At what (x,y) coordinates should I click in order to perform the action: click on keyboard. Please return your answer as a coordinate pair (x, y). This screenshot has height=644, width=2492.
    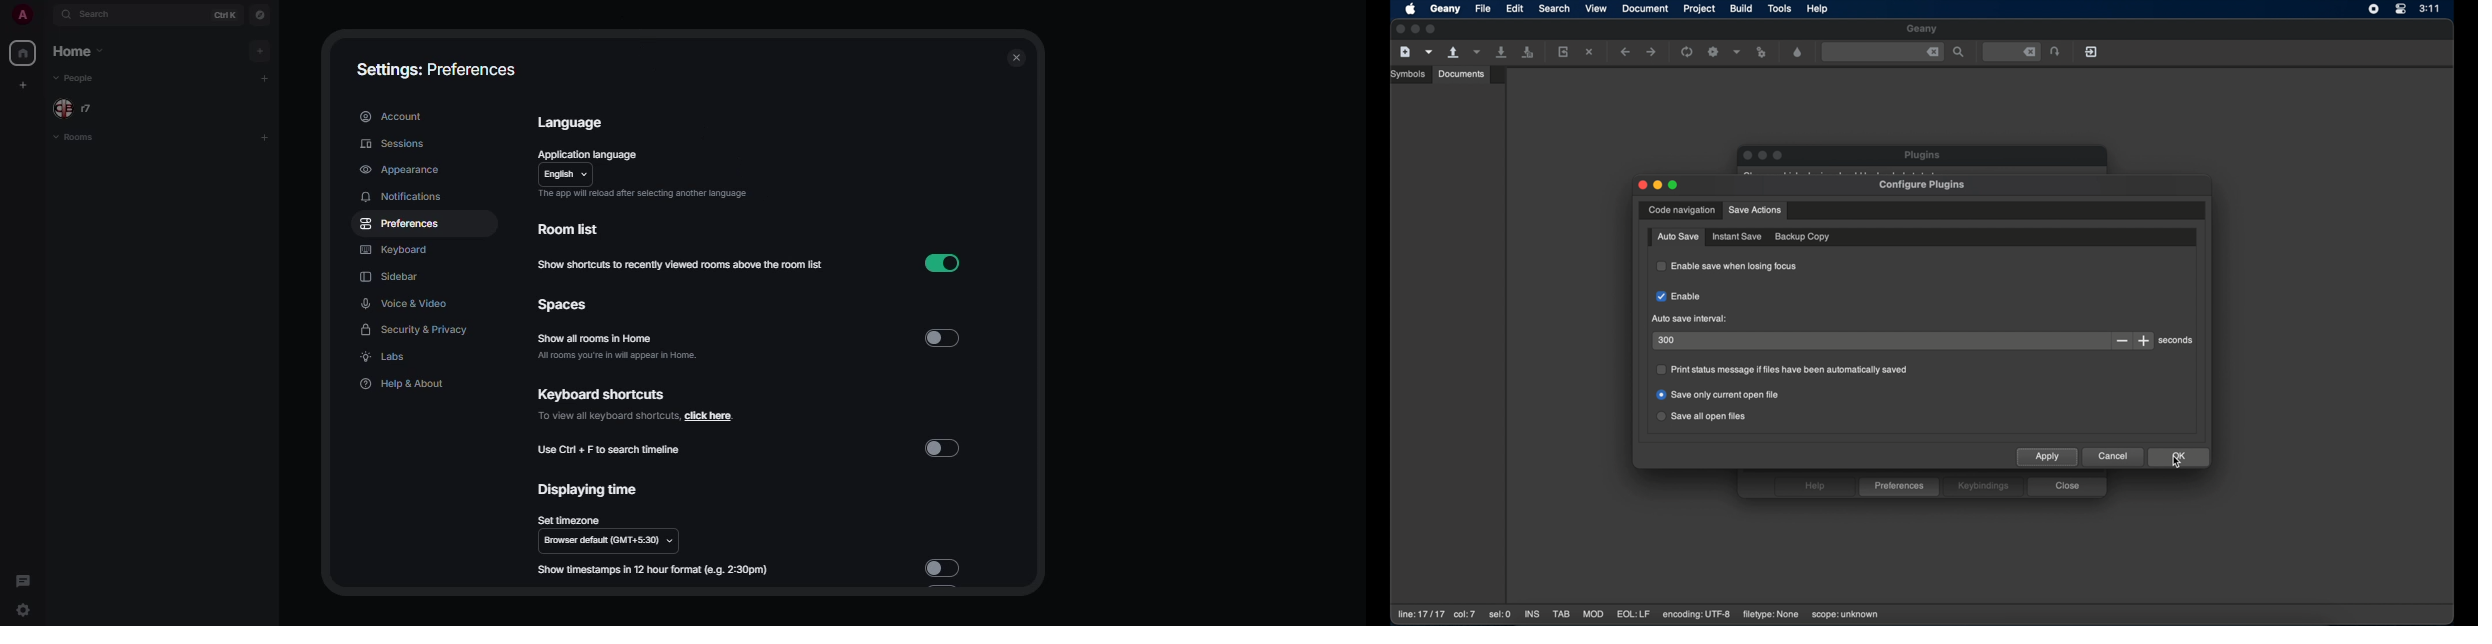
    Looking at the image, I should click on (391, 248).